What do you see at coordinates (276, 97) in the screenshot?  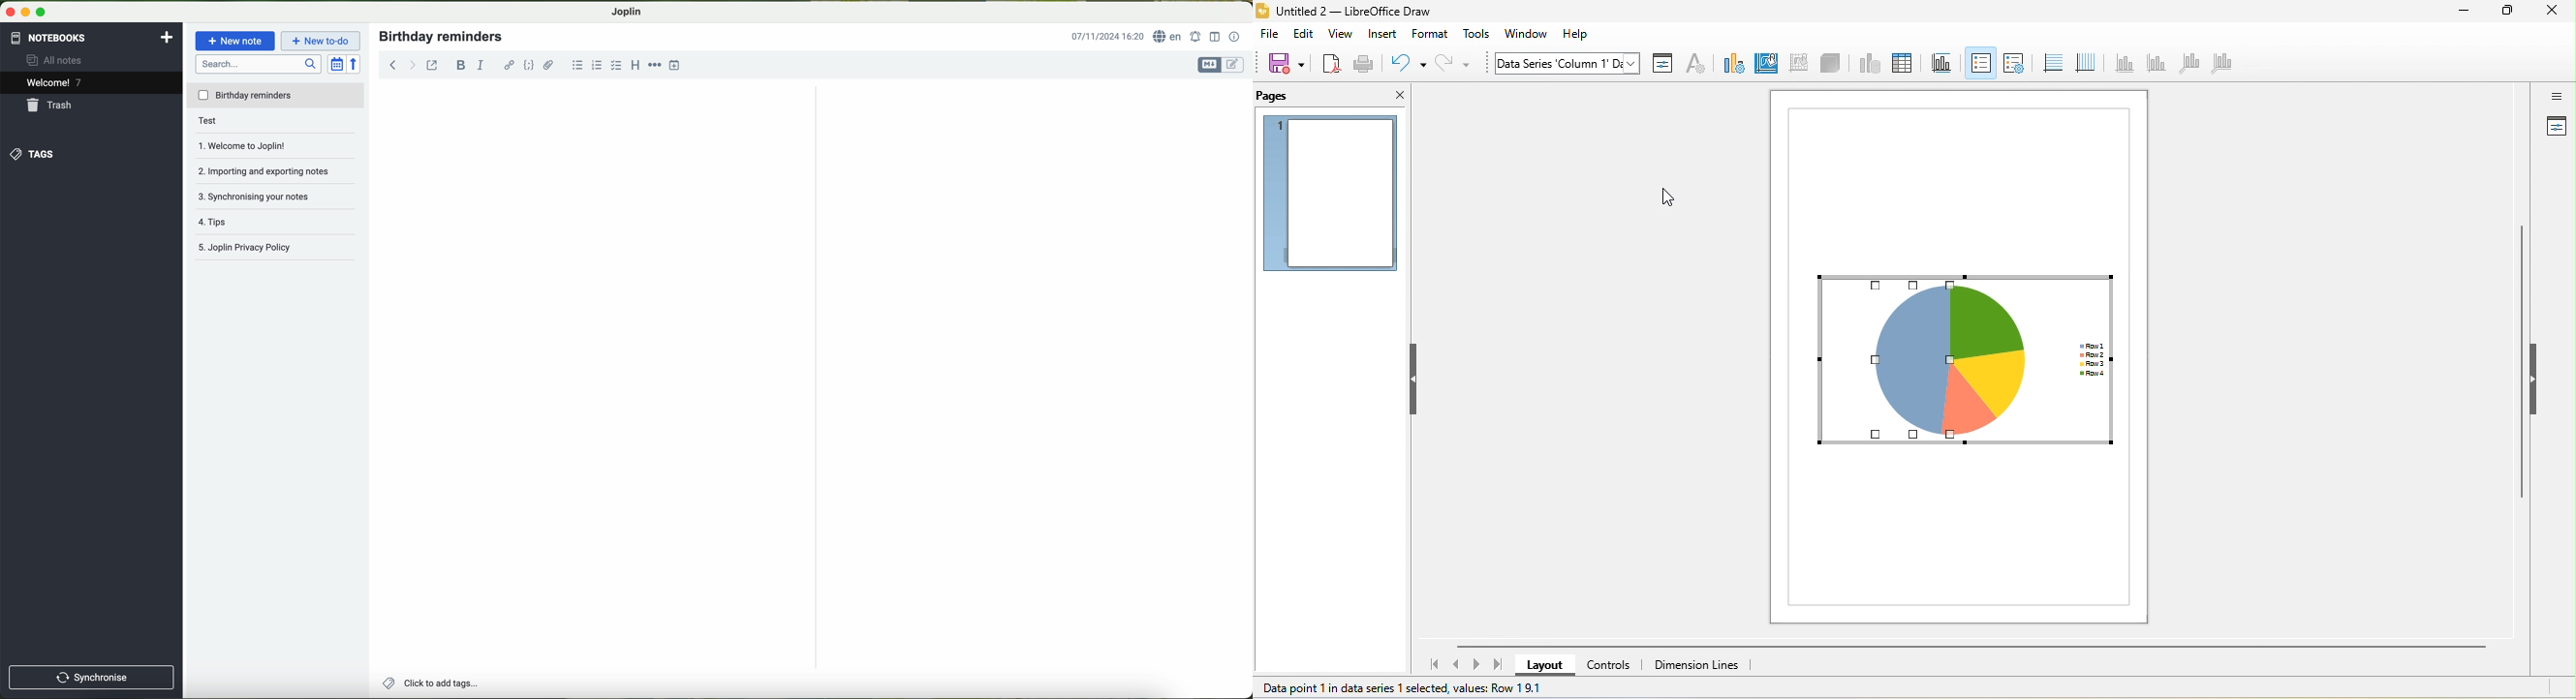 I see `birthday reminders file` at bounding box center [276, 97].